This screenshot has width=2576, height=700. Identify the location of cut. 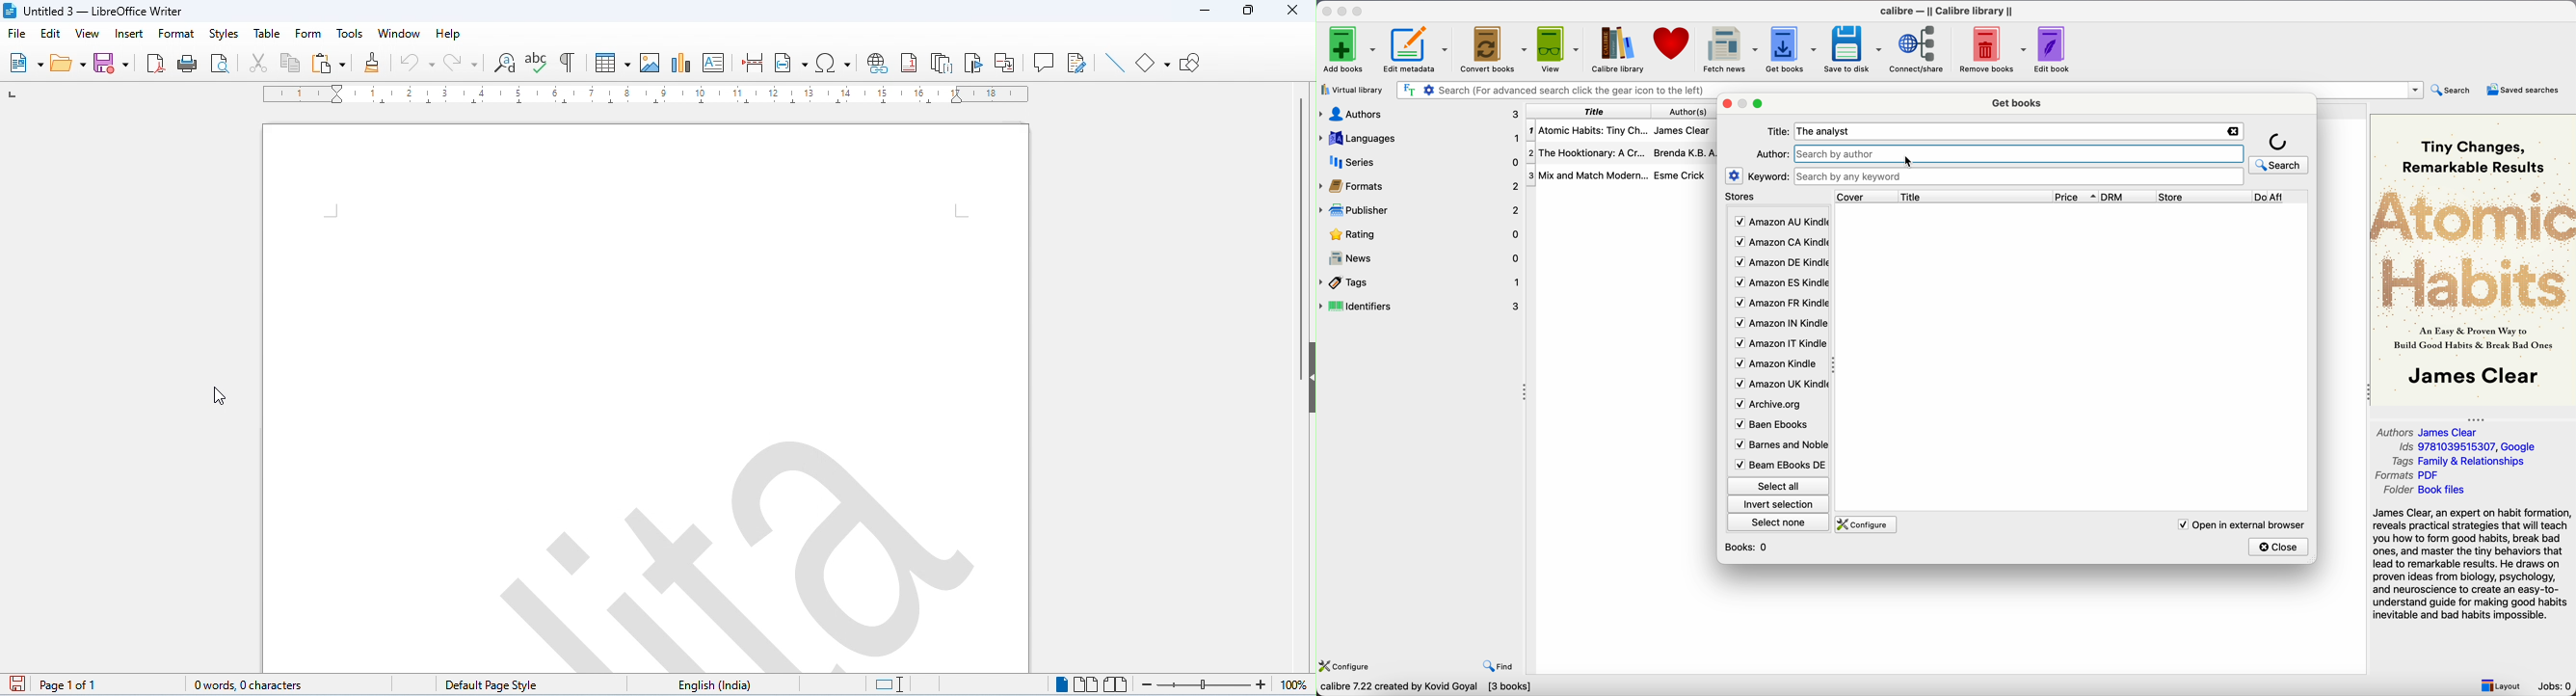
(261, 65).